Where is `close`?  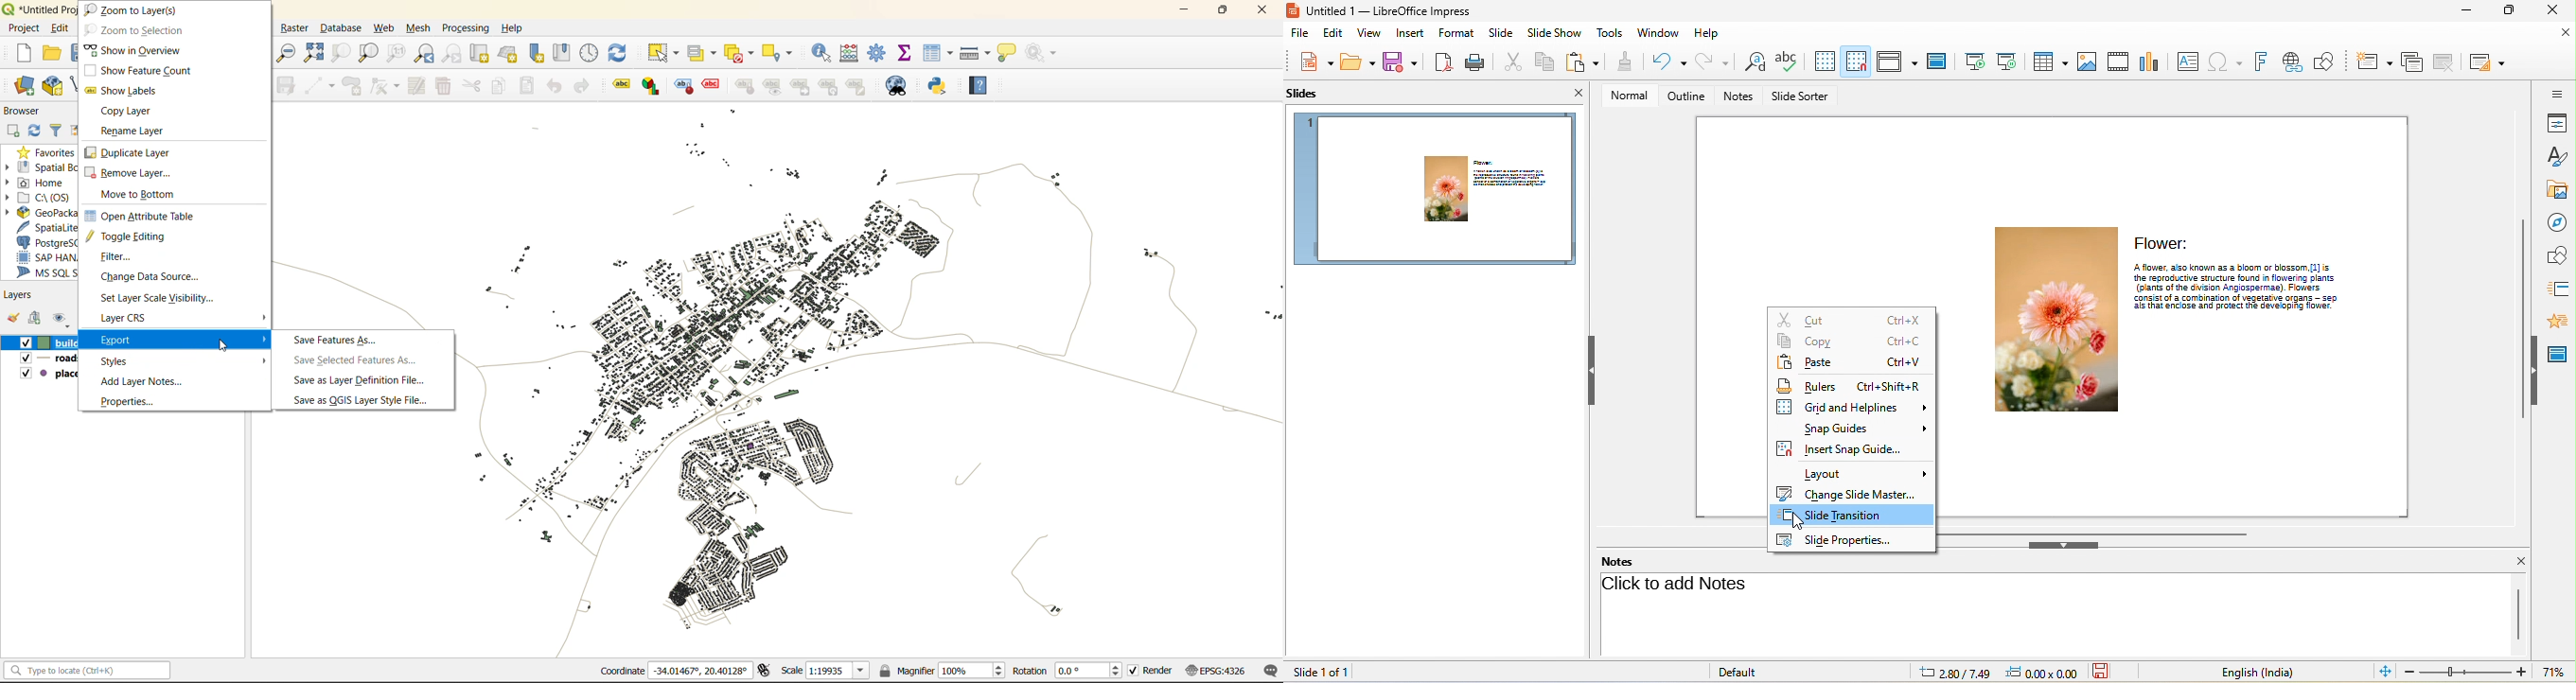
close is located at coordinates (2565, 35).